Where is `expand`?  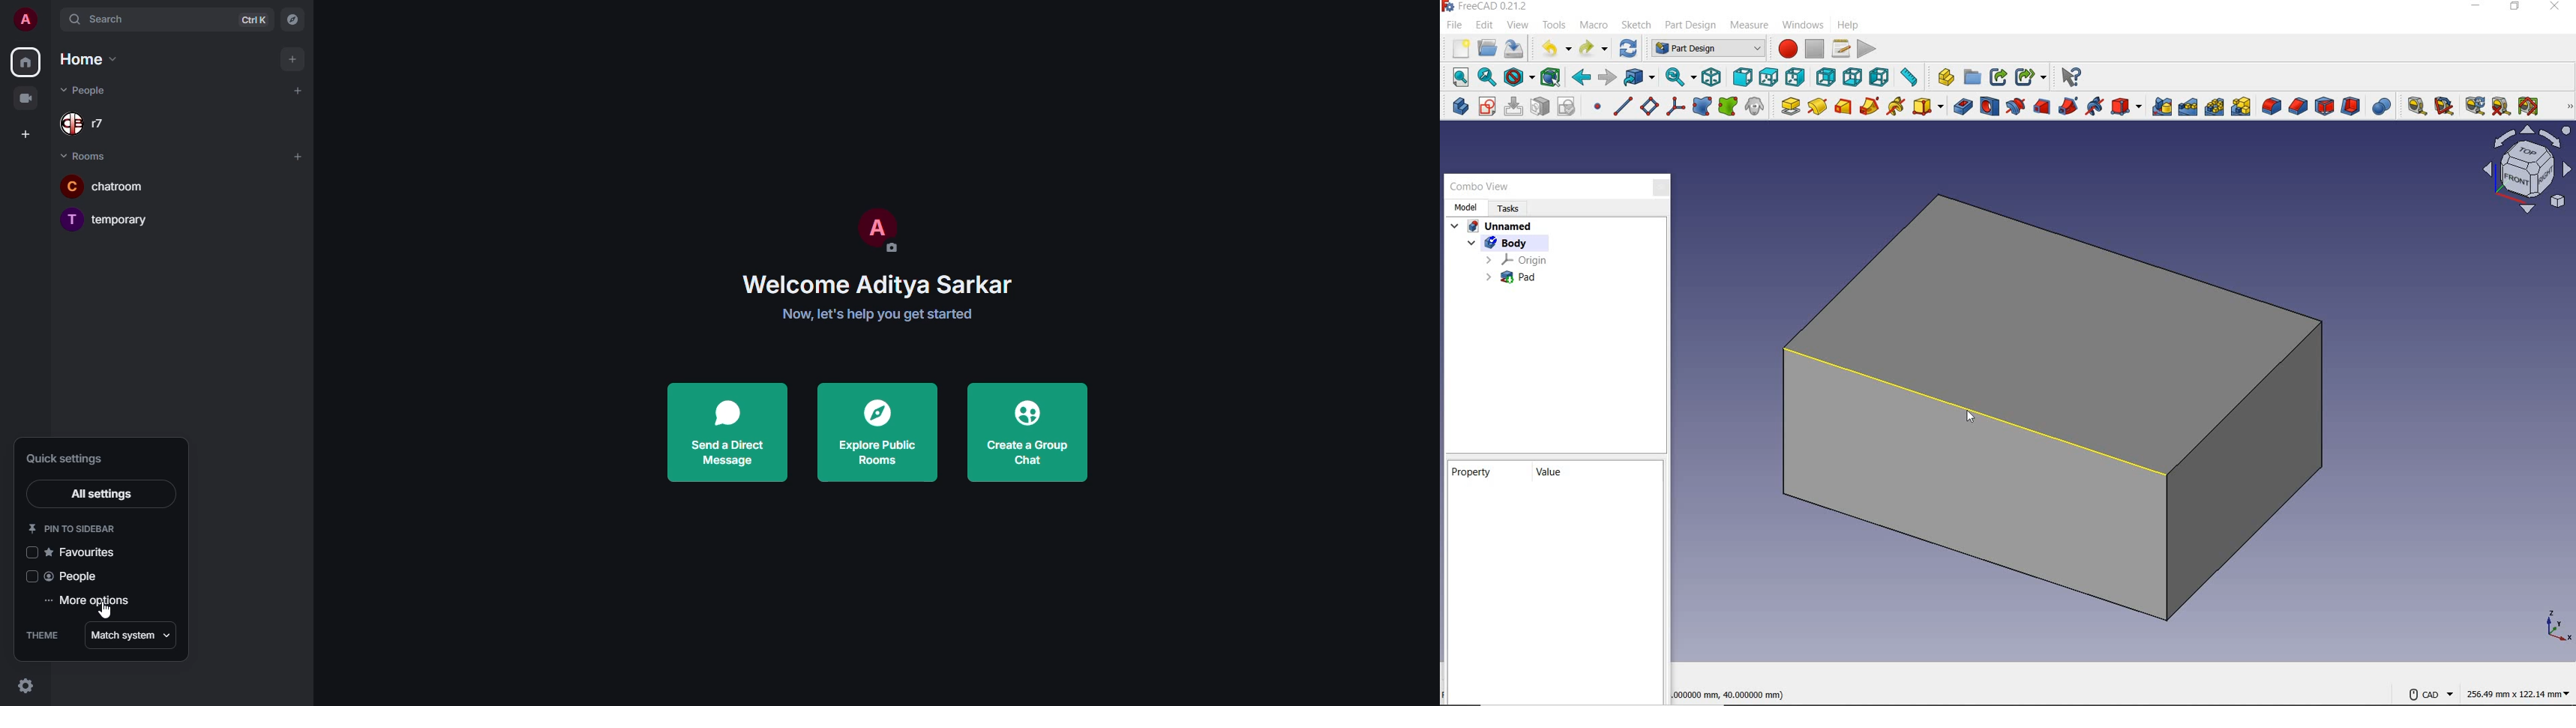
expand is located at coordinates (50, 19).